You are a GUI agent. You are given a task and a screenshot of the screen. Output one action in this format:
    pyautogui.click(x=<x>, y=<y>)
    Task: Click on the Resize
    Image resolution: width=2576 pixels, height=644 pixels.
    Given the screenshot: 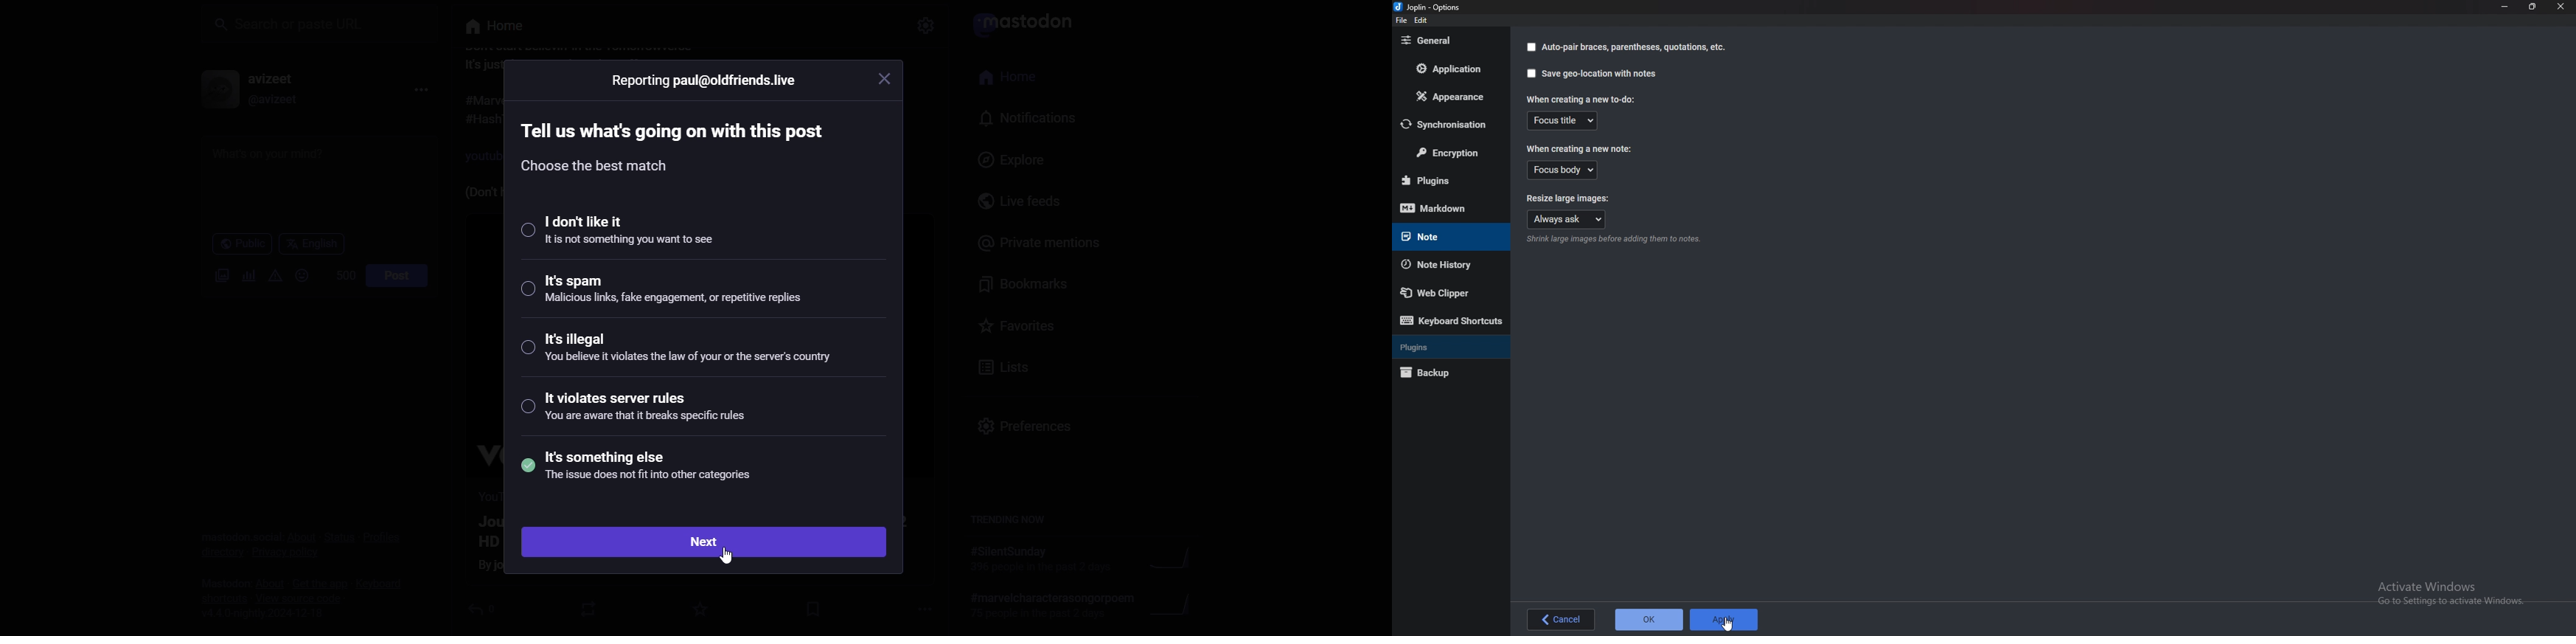 What is the action you would take?
    pyautogui.click(x=2535, y=7)
    